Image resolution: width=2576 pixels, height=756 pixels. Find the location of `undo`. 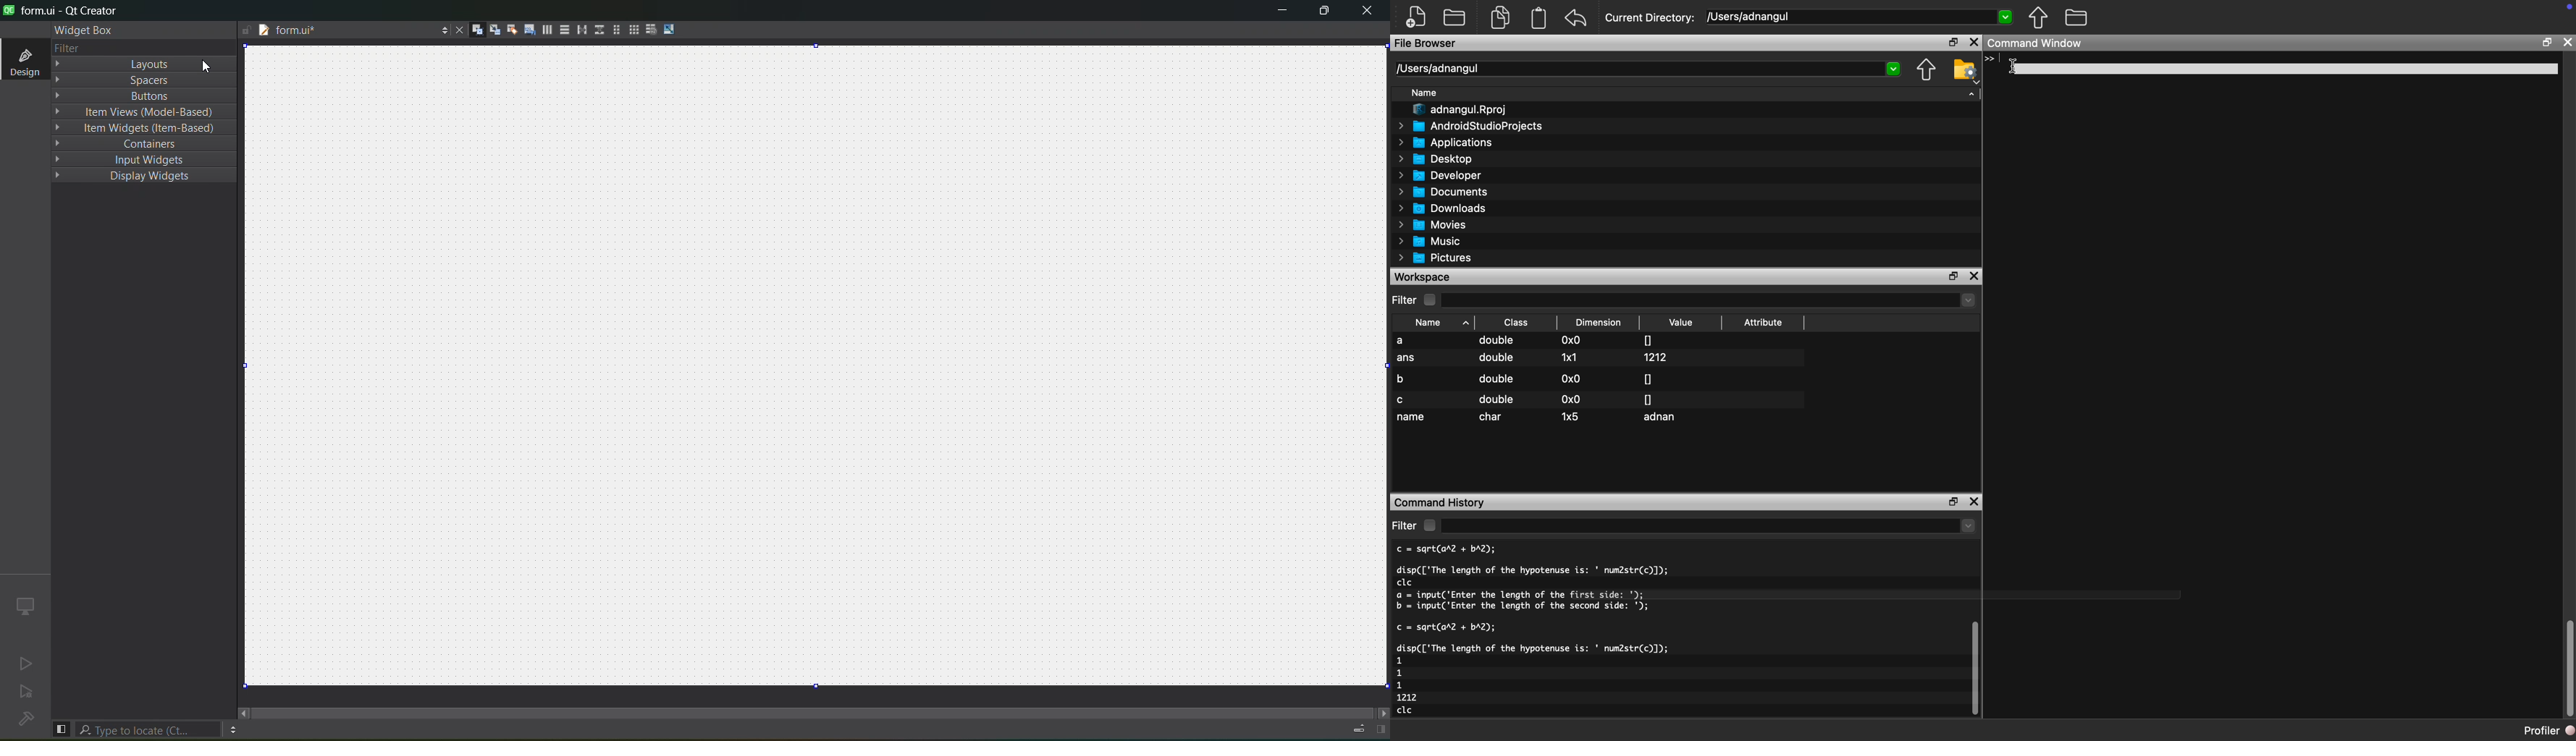

undo is located at coordinates (1577, 18).